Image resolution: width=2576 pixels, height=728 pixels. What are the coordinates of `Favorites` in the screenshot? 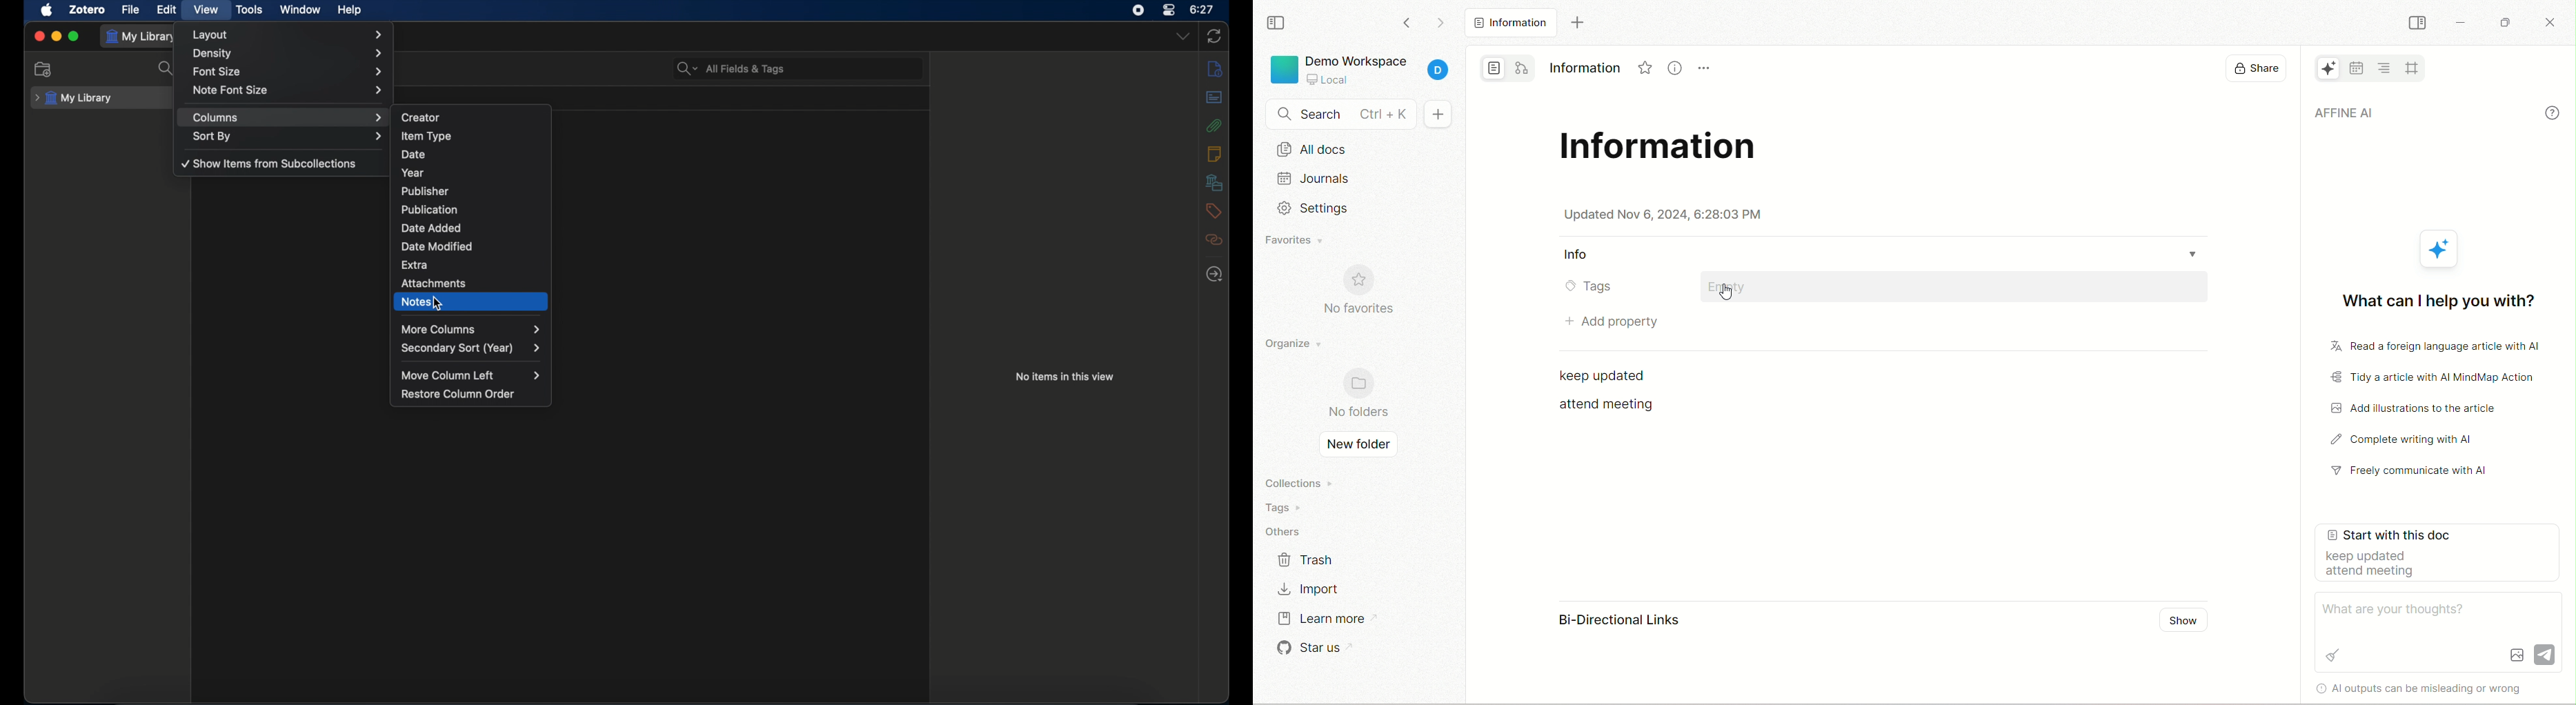 It's located at (1641, 70).